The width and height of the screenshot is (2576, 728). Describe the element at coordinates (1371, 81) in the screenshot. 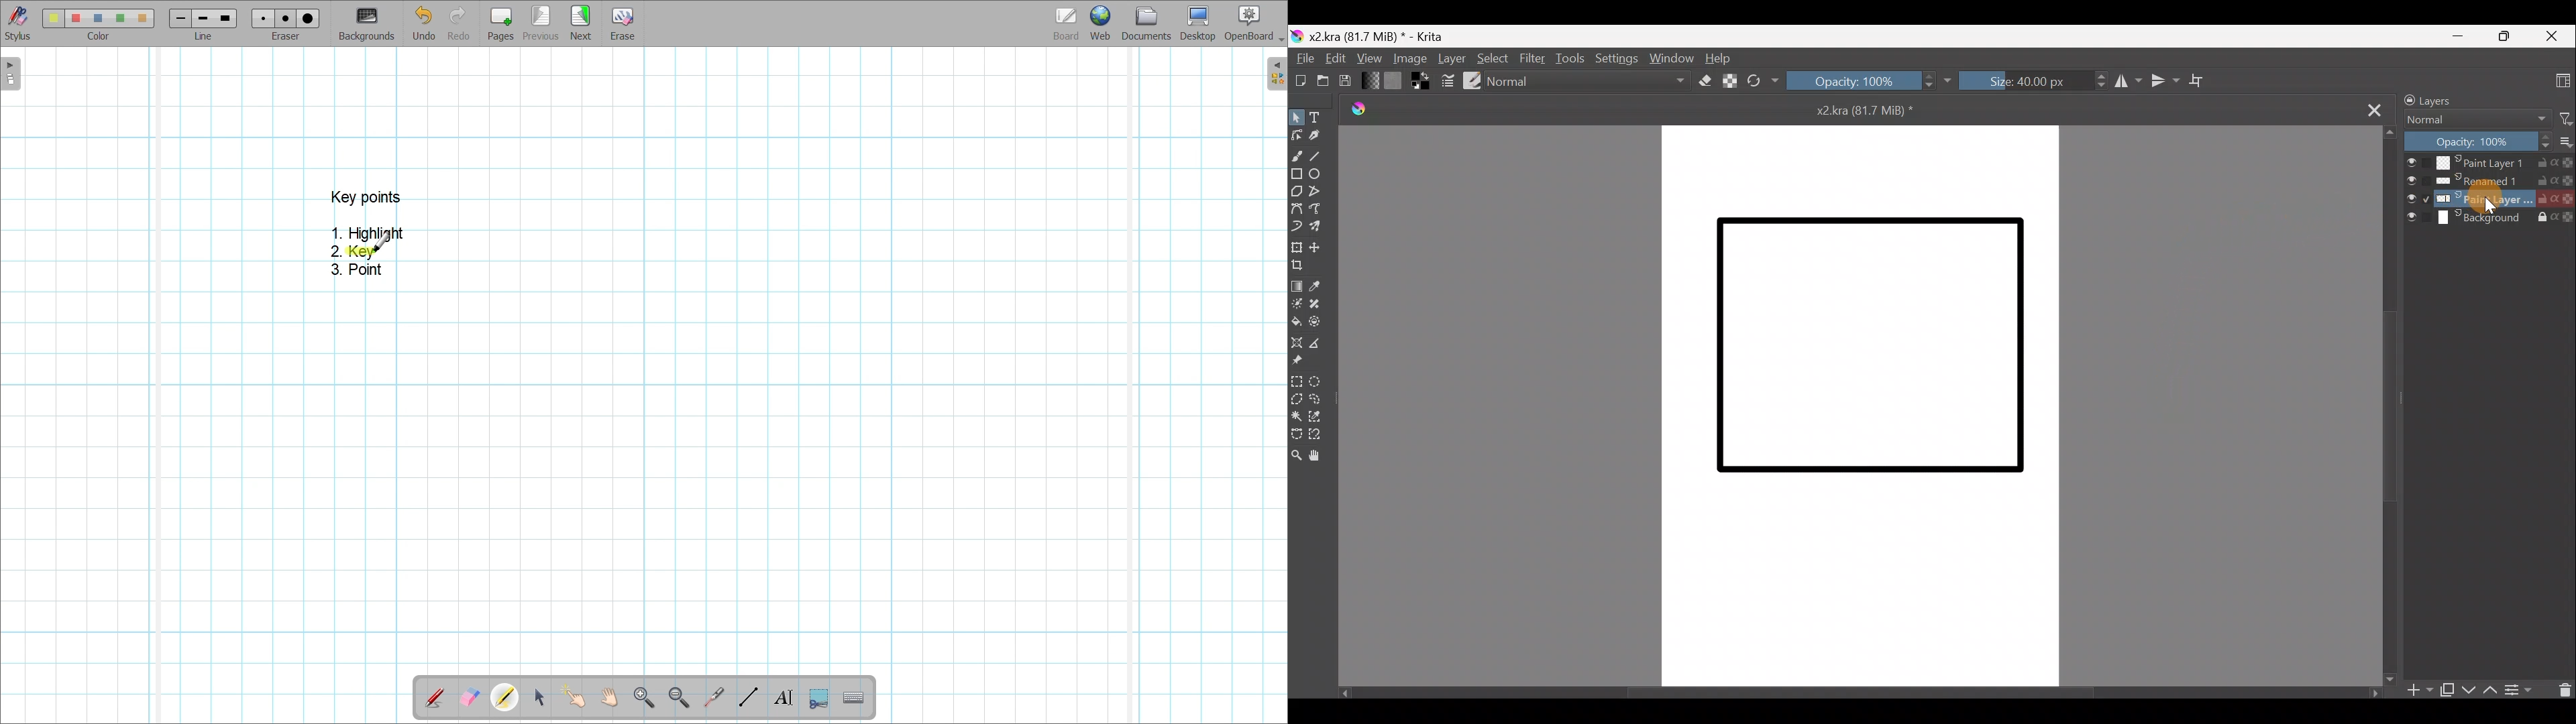

I see `Fill gradients` at that location.